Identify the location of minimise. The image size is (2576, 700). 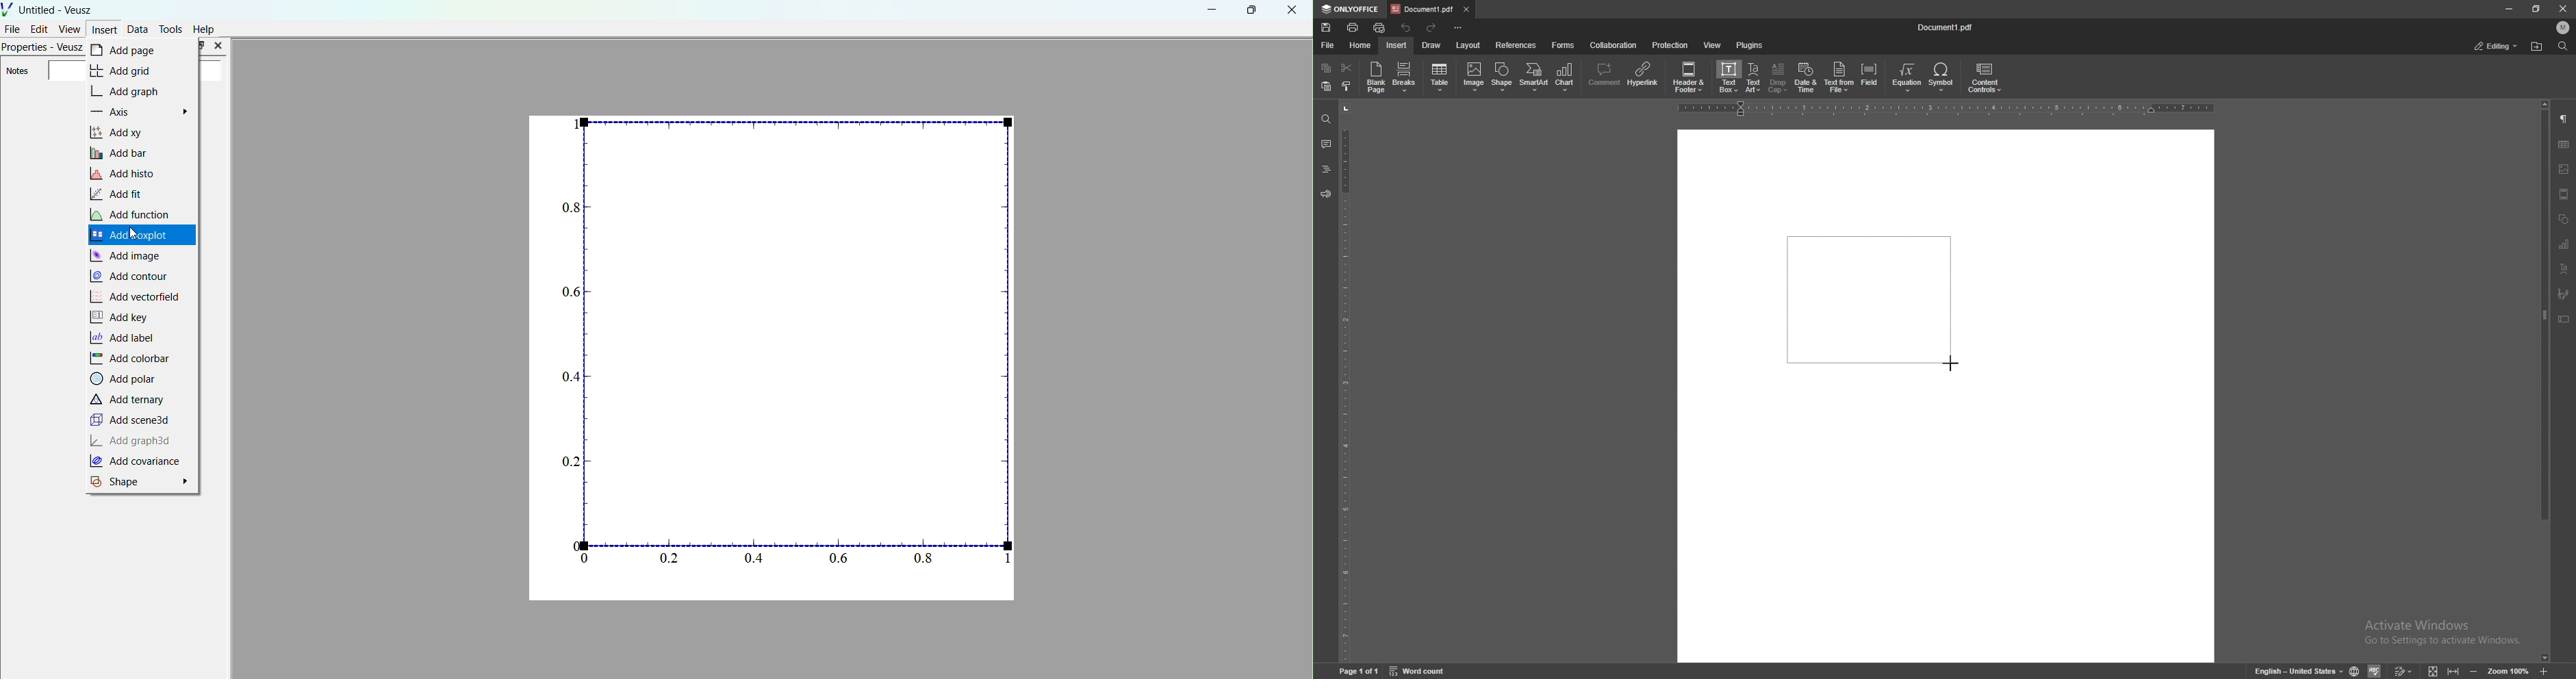
(1212, 9).